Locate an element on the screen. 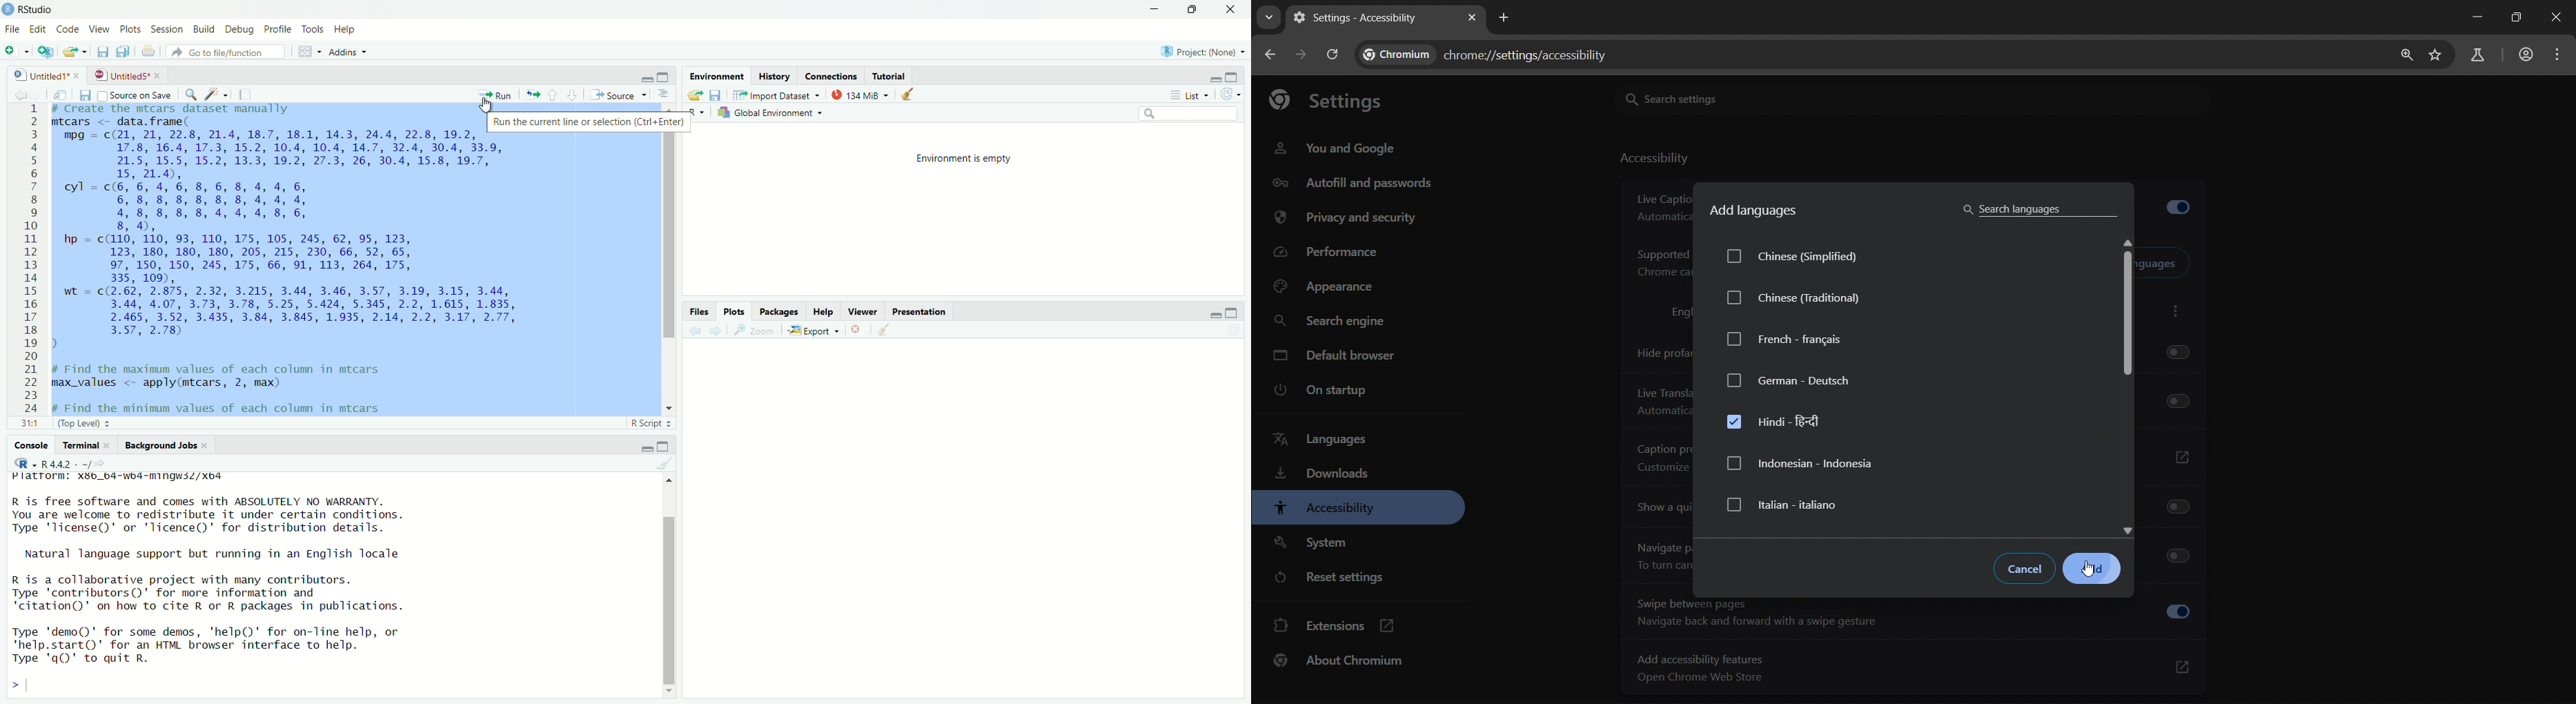 This screenshot has height=728, width=2576. zoom is located at coordinates (755, 331).